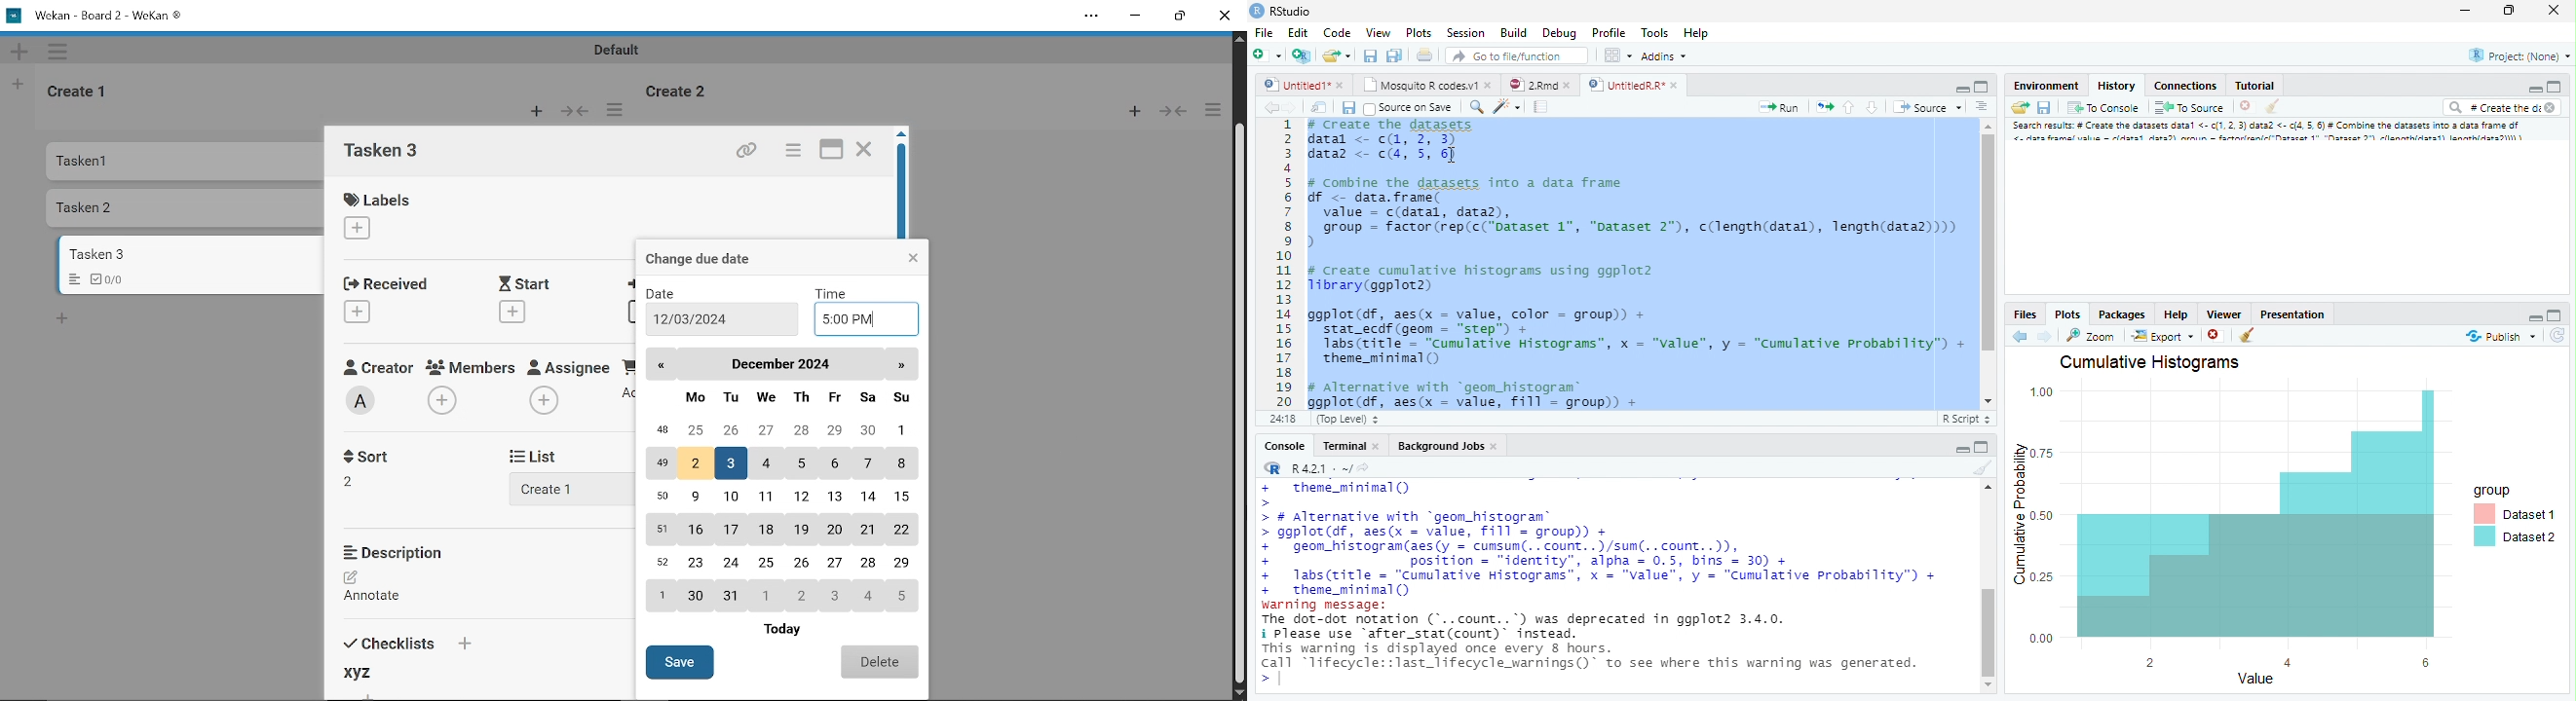  I want to click on Load Workspace, so click(2022, 110).